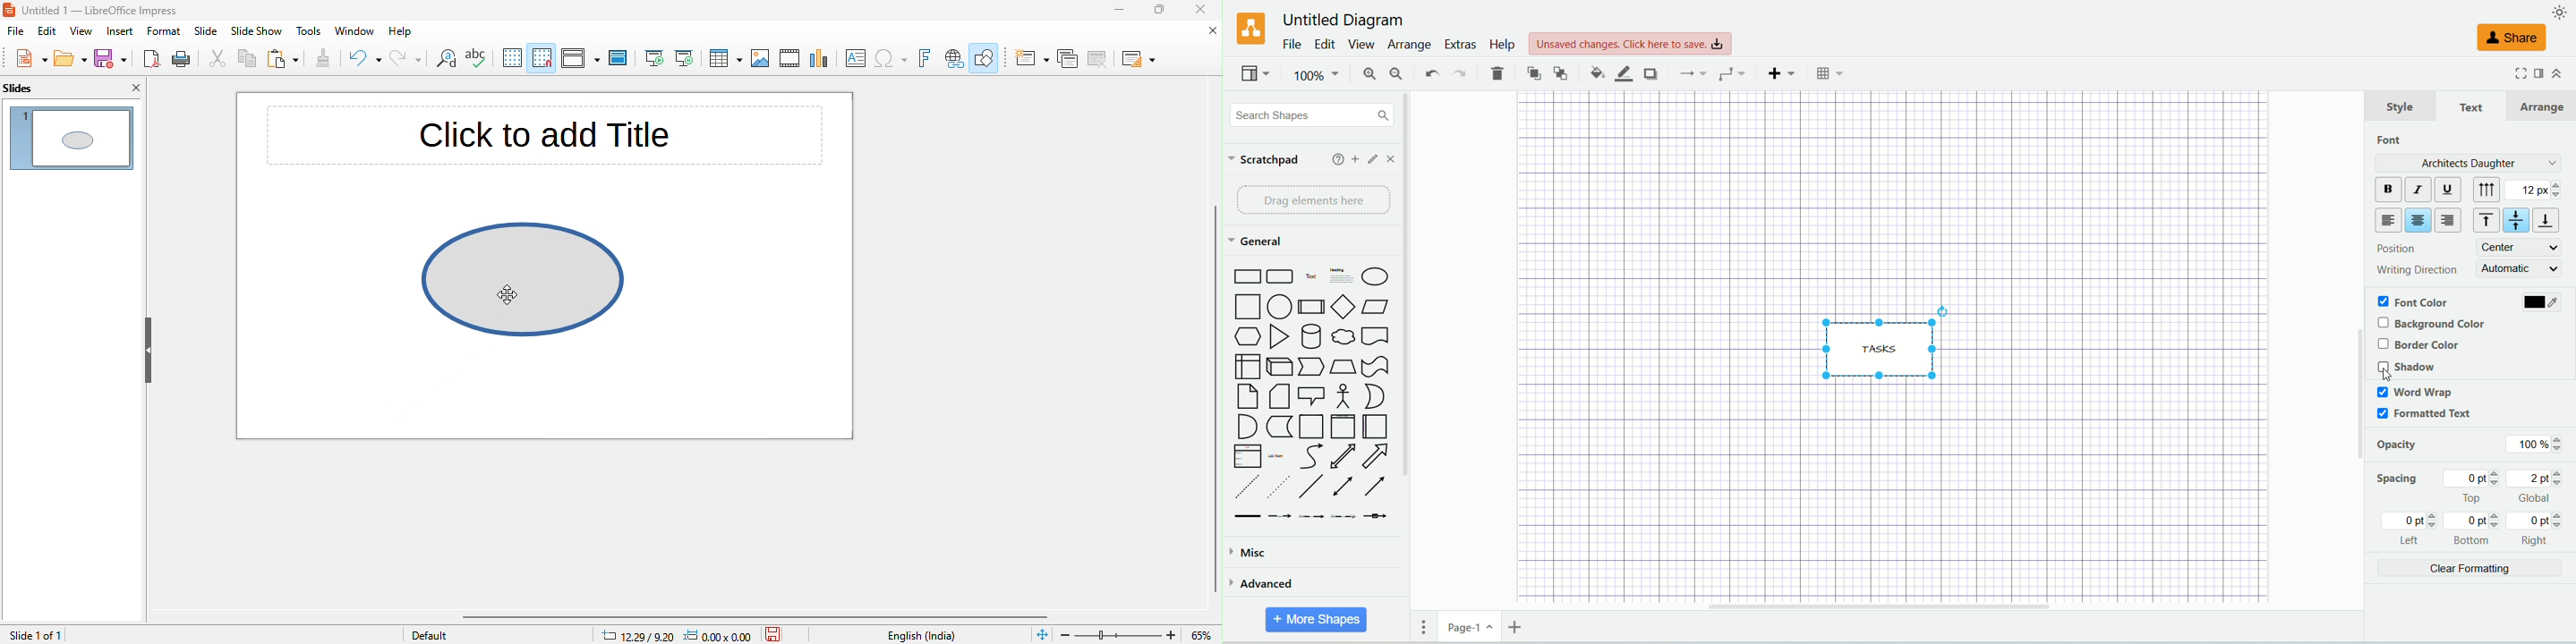 Image resolution: width=2576 pixels, height=644 pixels. What do you see at coordinates (1245, 488) in the screenshot?
I see `Dashed Line` at bounding box center [1245, 488].